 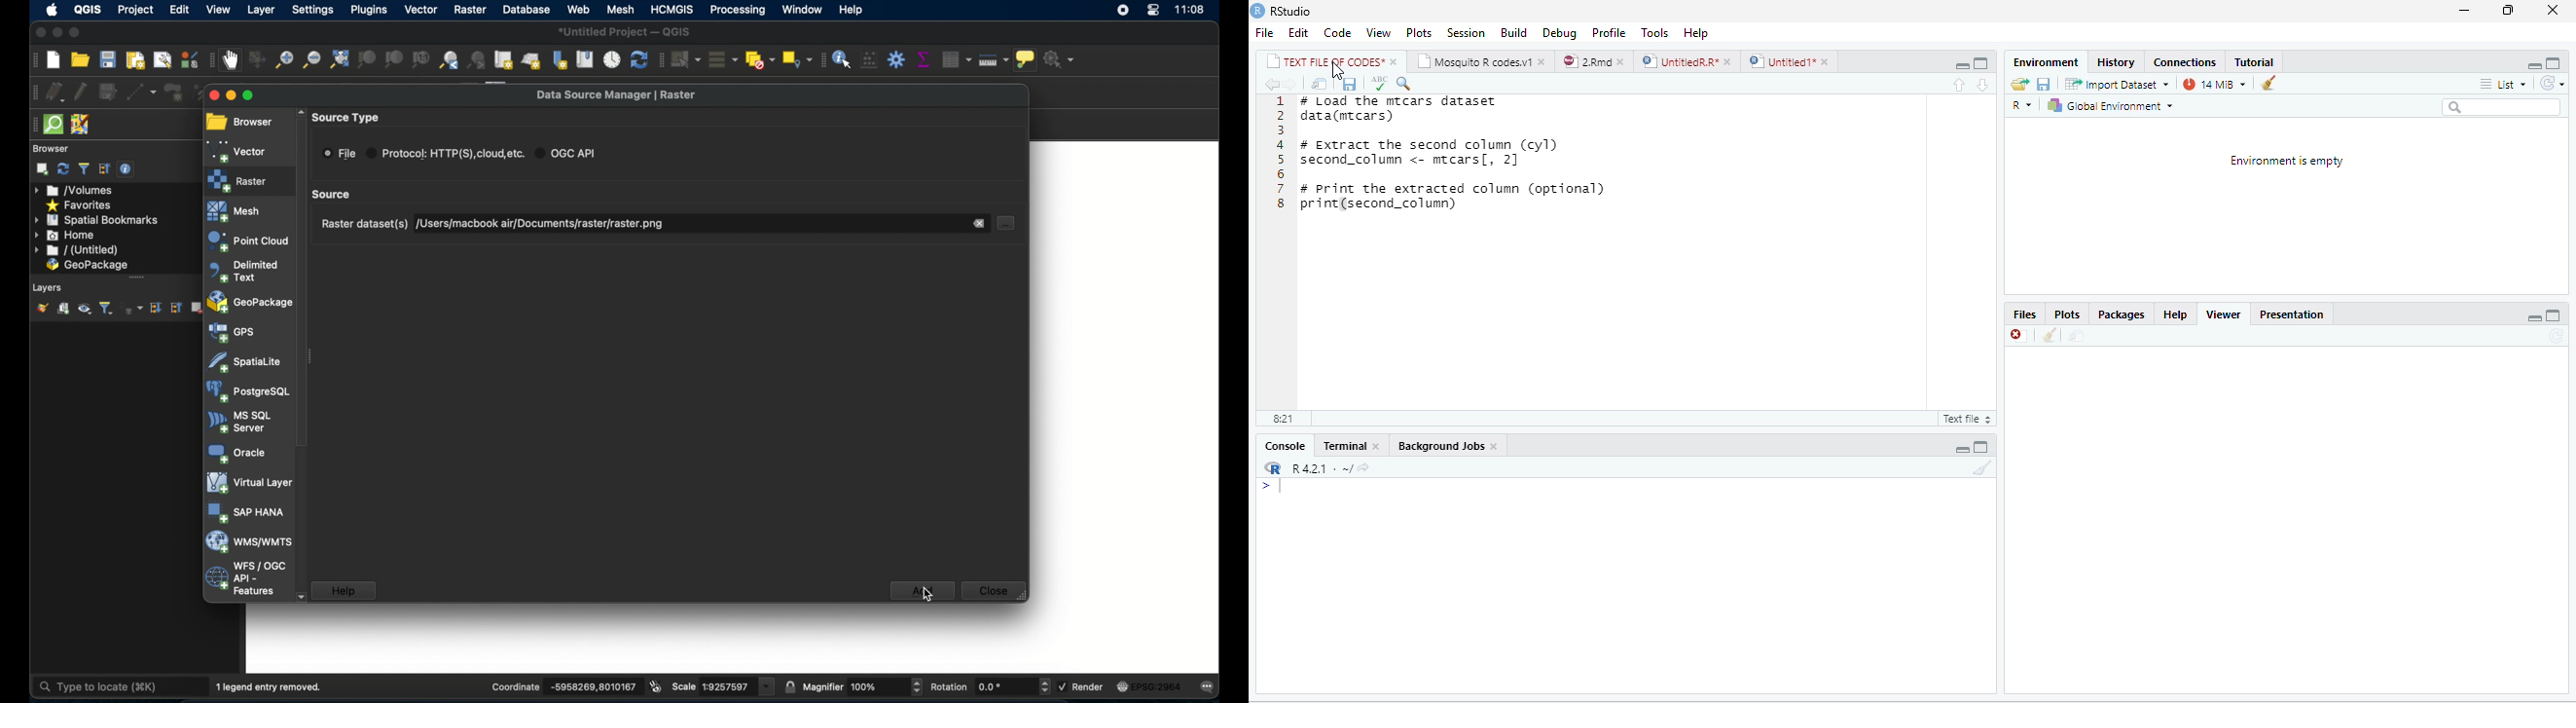 What do you see at coordinates (1964, 62) in the screenshot?
I see `maximize` at bounding box center [1964, 62].